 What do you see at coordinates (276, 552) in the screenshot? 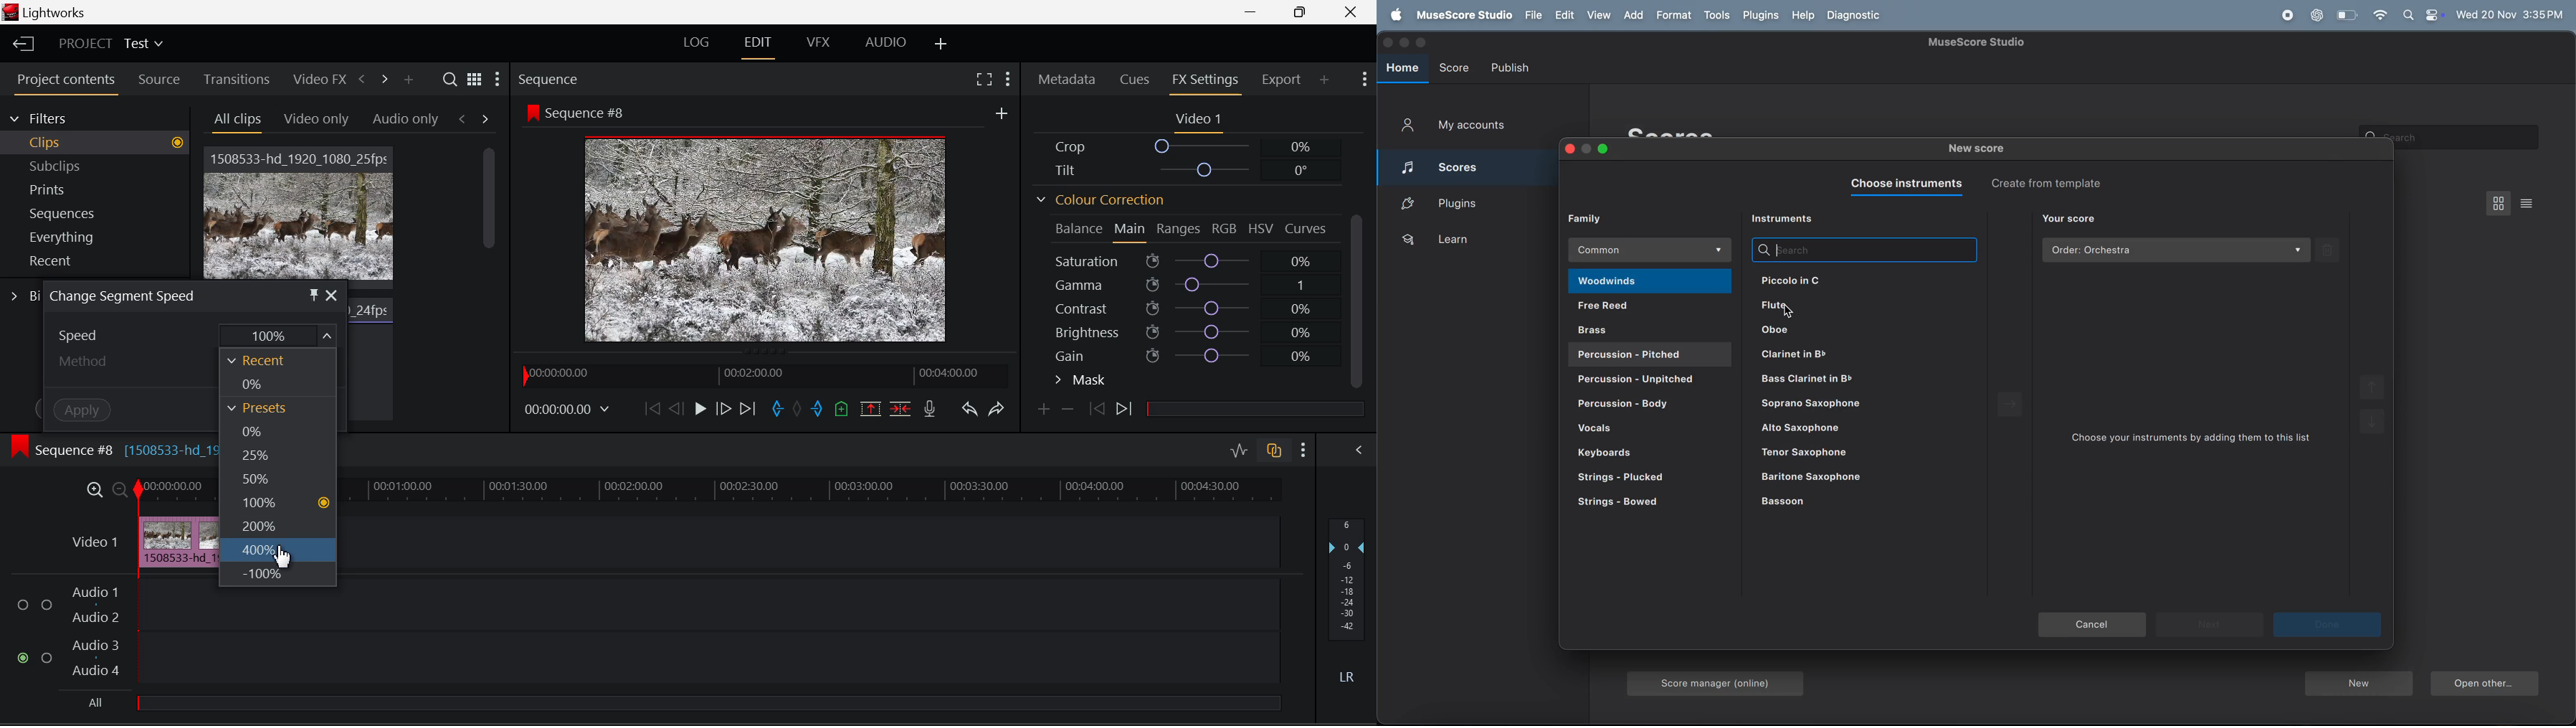
I see `Cursor on 400%` at bounding box center [276, 552].